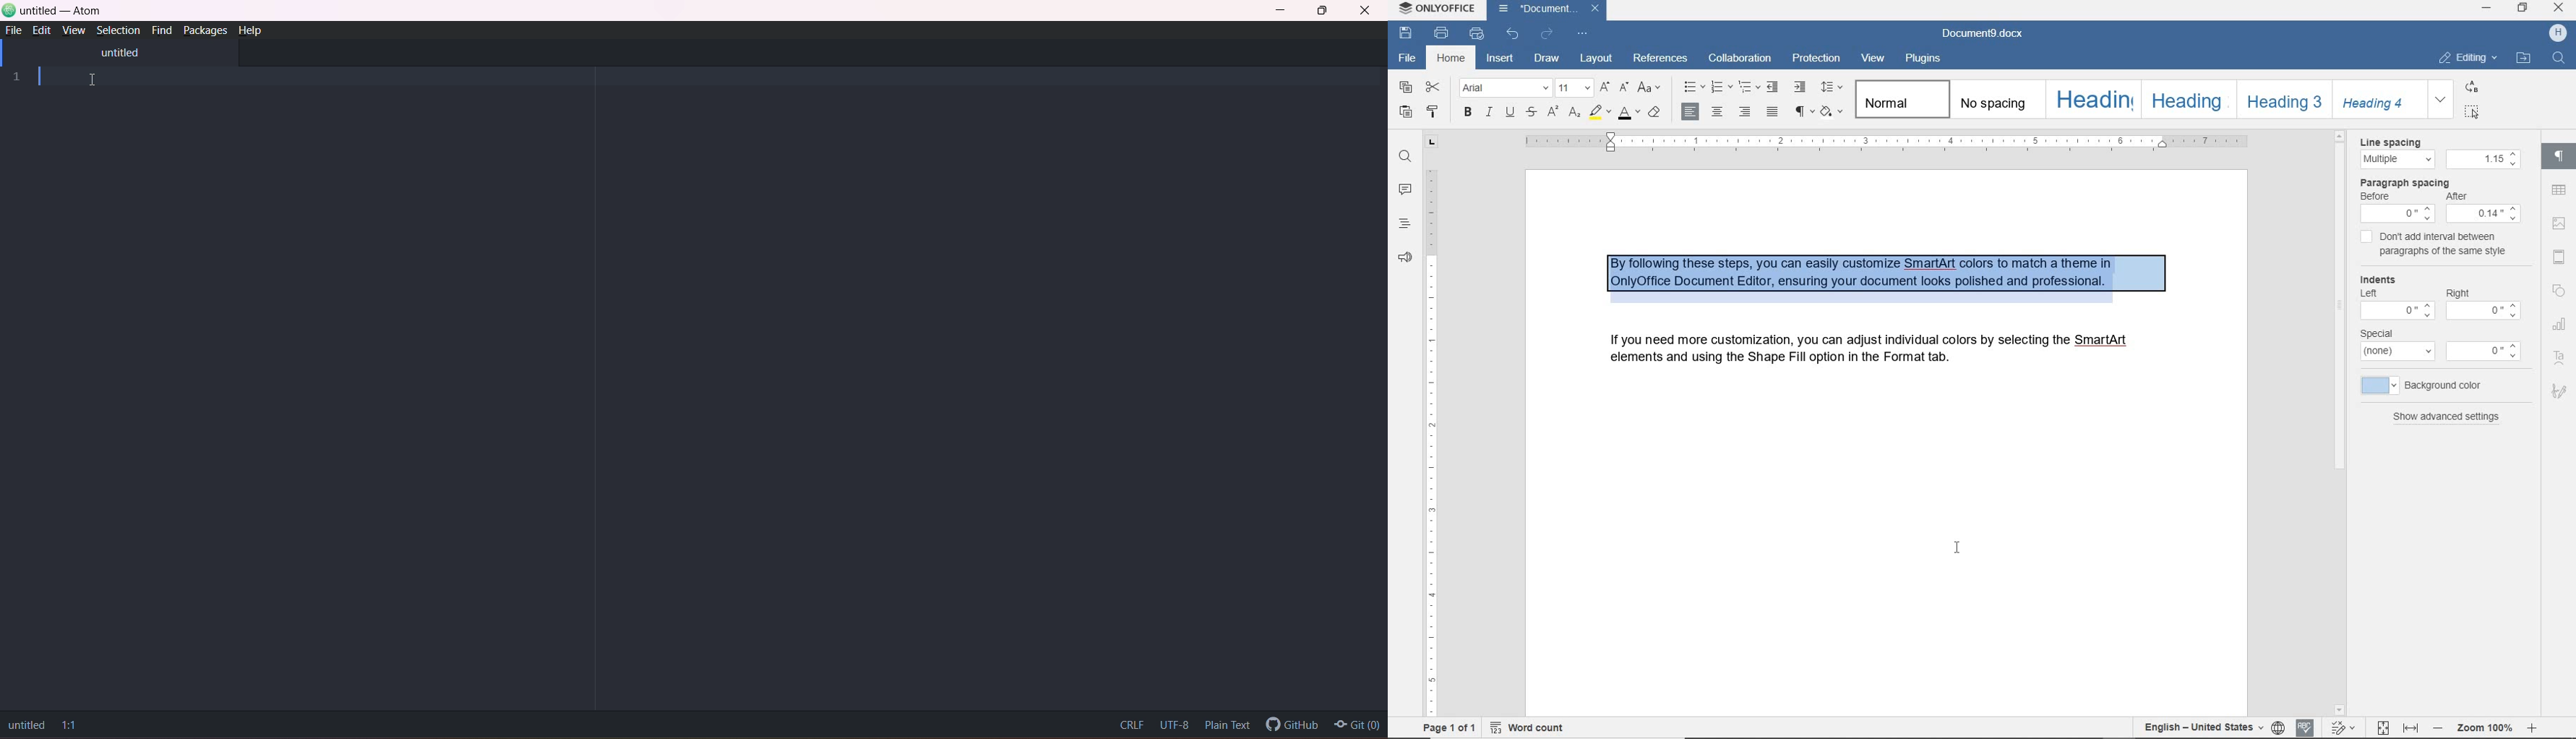 Image resolution: width=2576 pixels, height=756 pixels. I want to click on paragraph settings, so click(2559, 159).